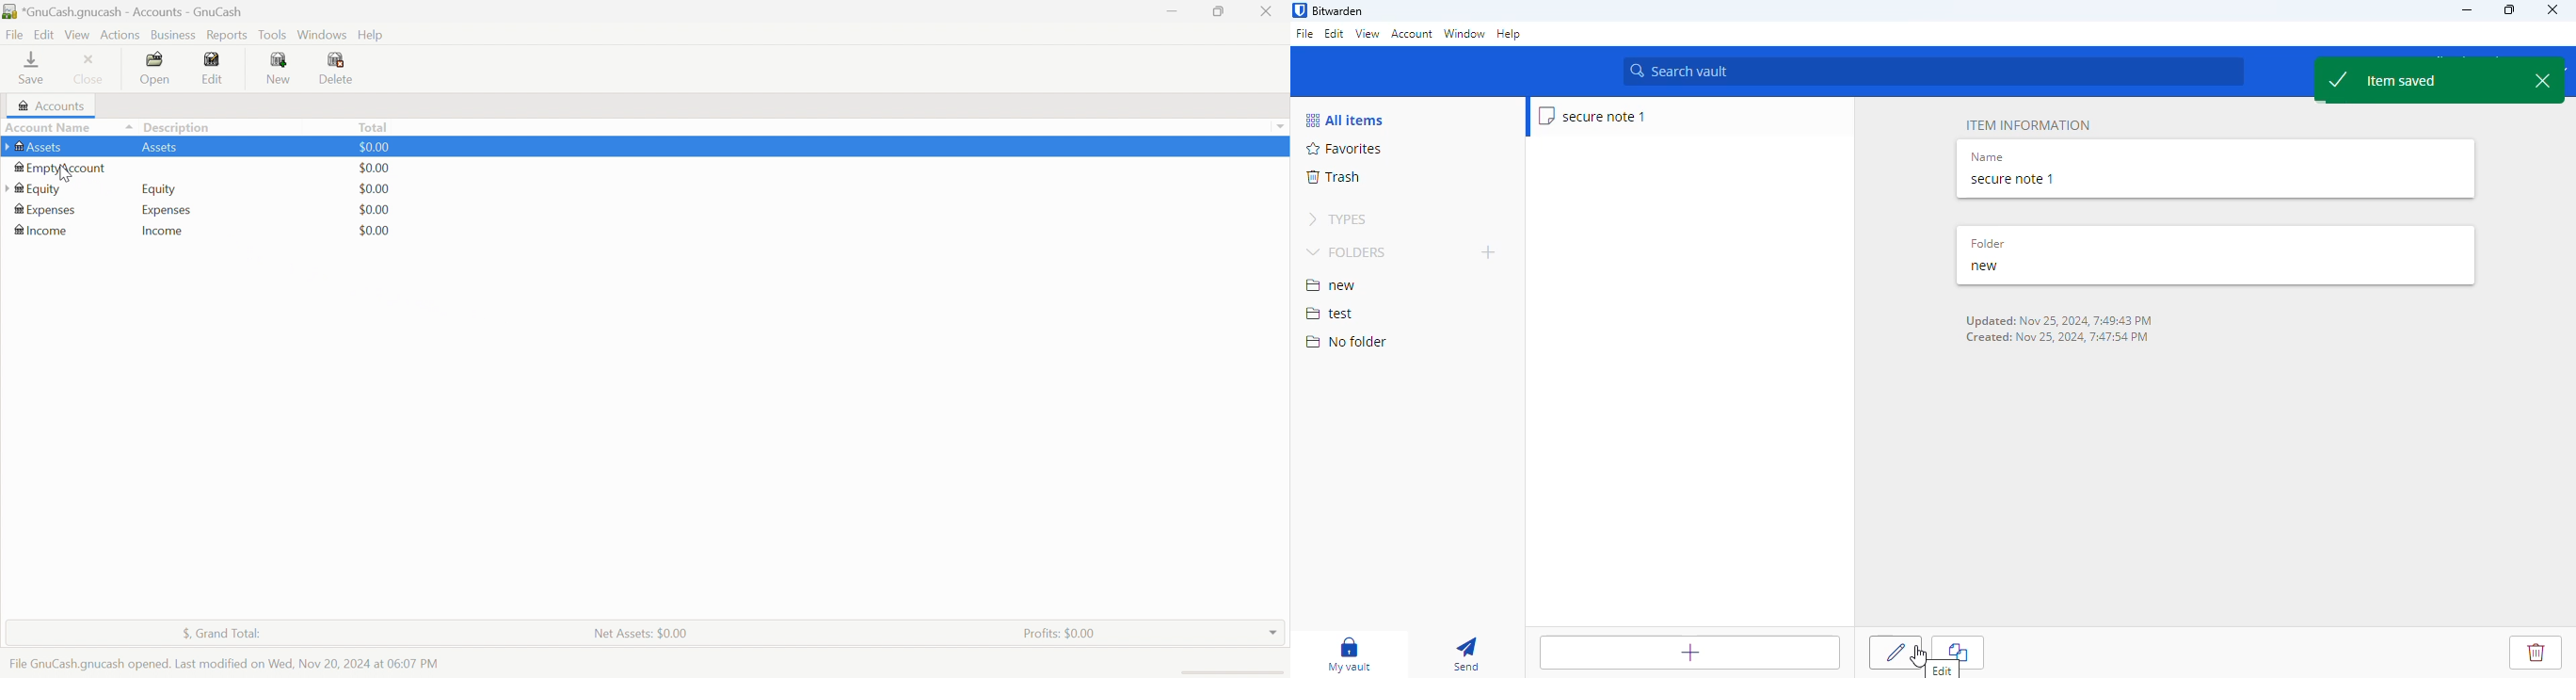  What do you see at coordinates (1412, 34) in the screenshot?
I see `account` at bounding box center [1412, 34].